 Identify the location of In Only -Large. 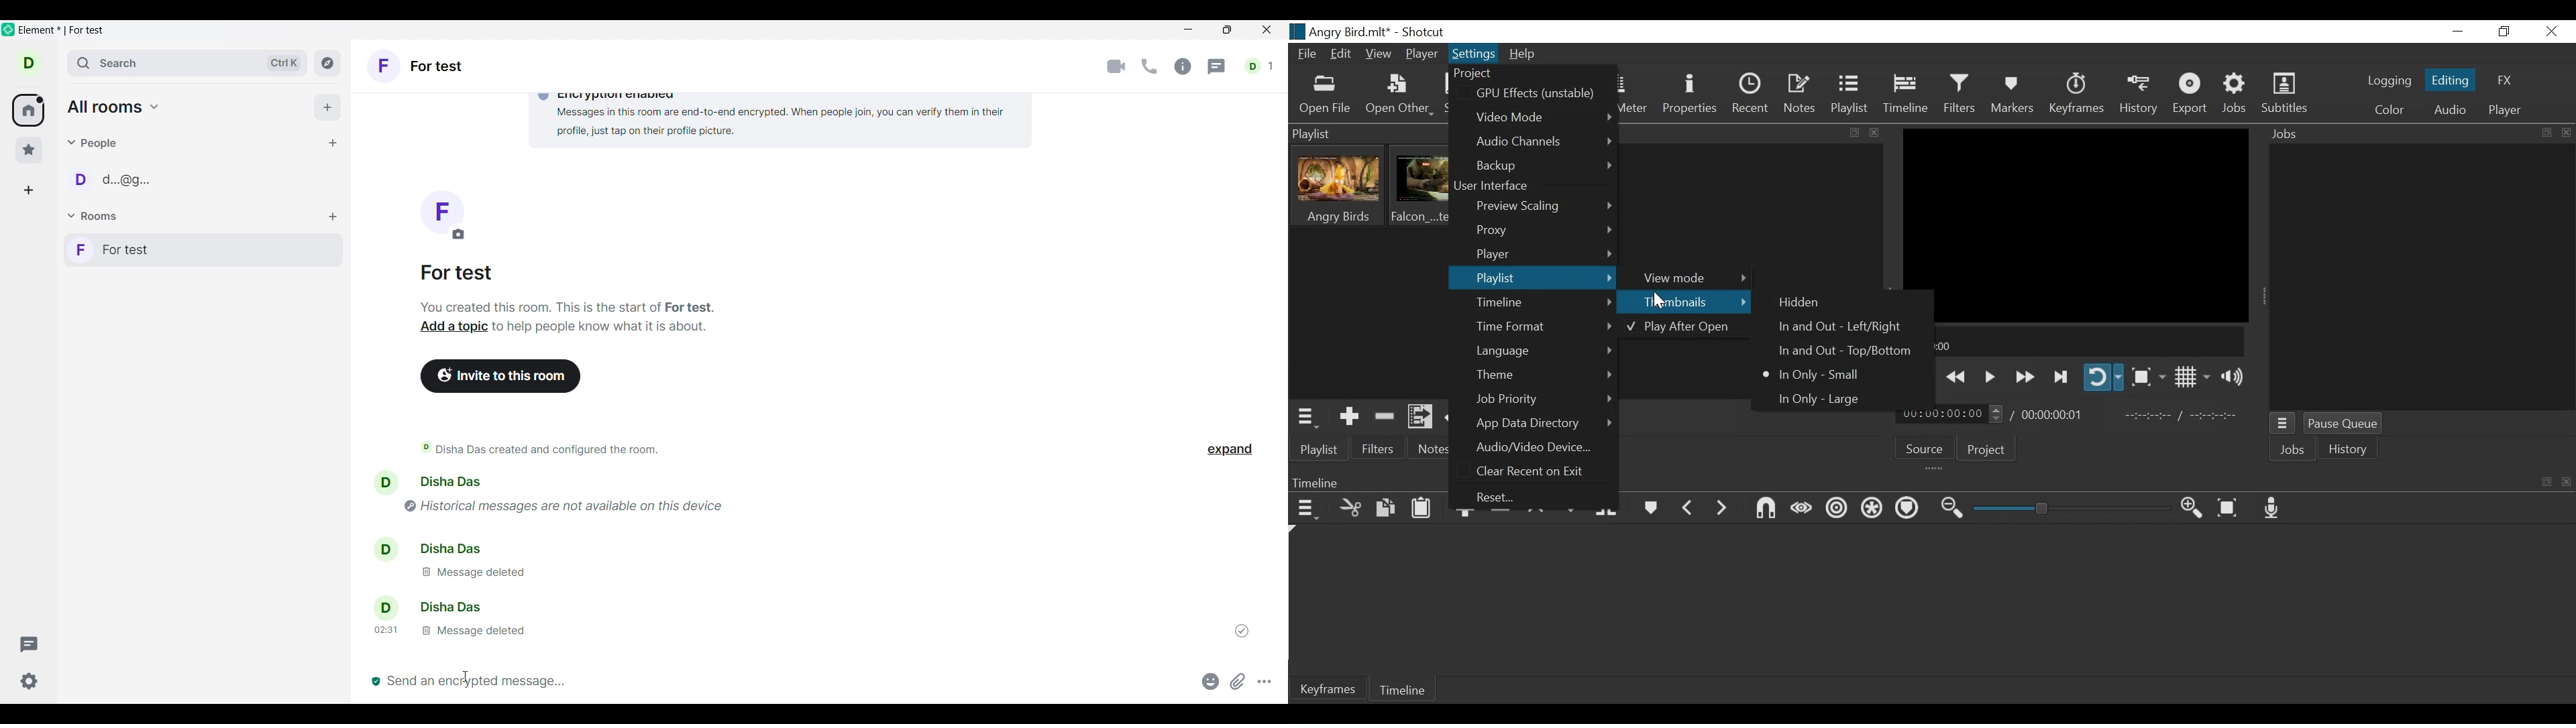
(1819, 398).